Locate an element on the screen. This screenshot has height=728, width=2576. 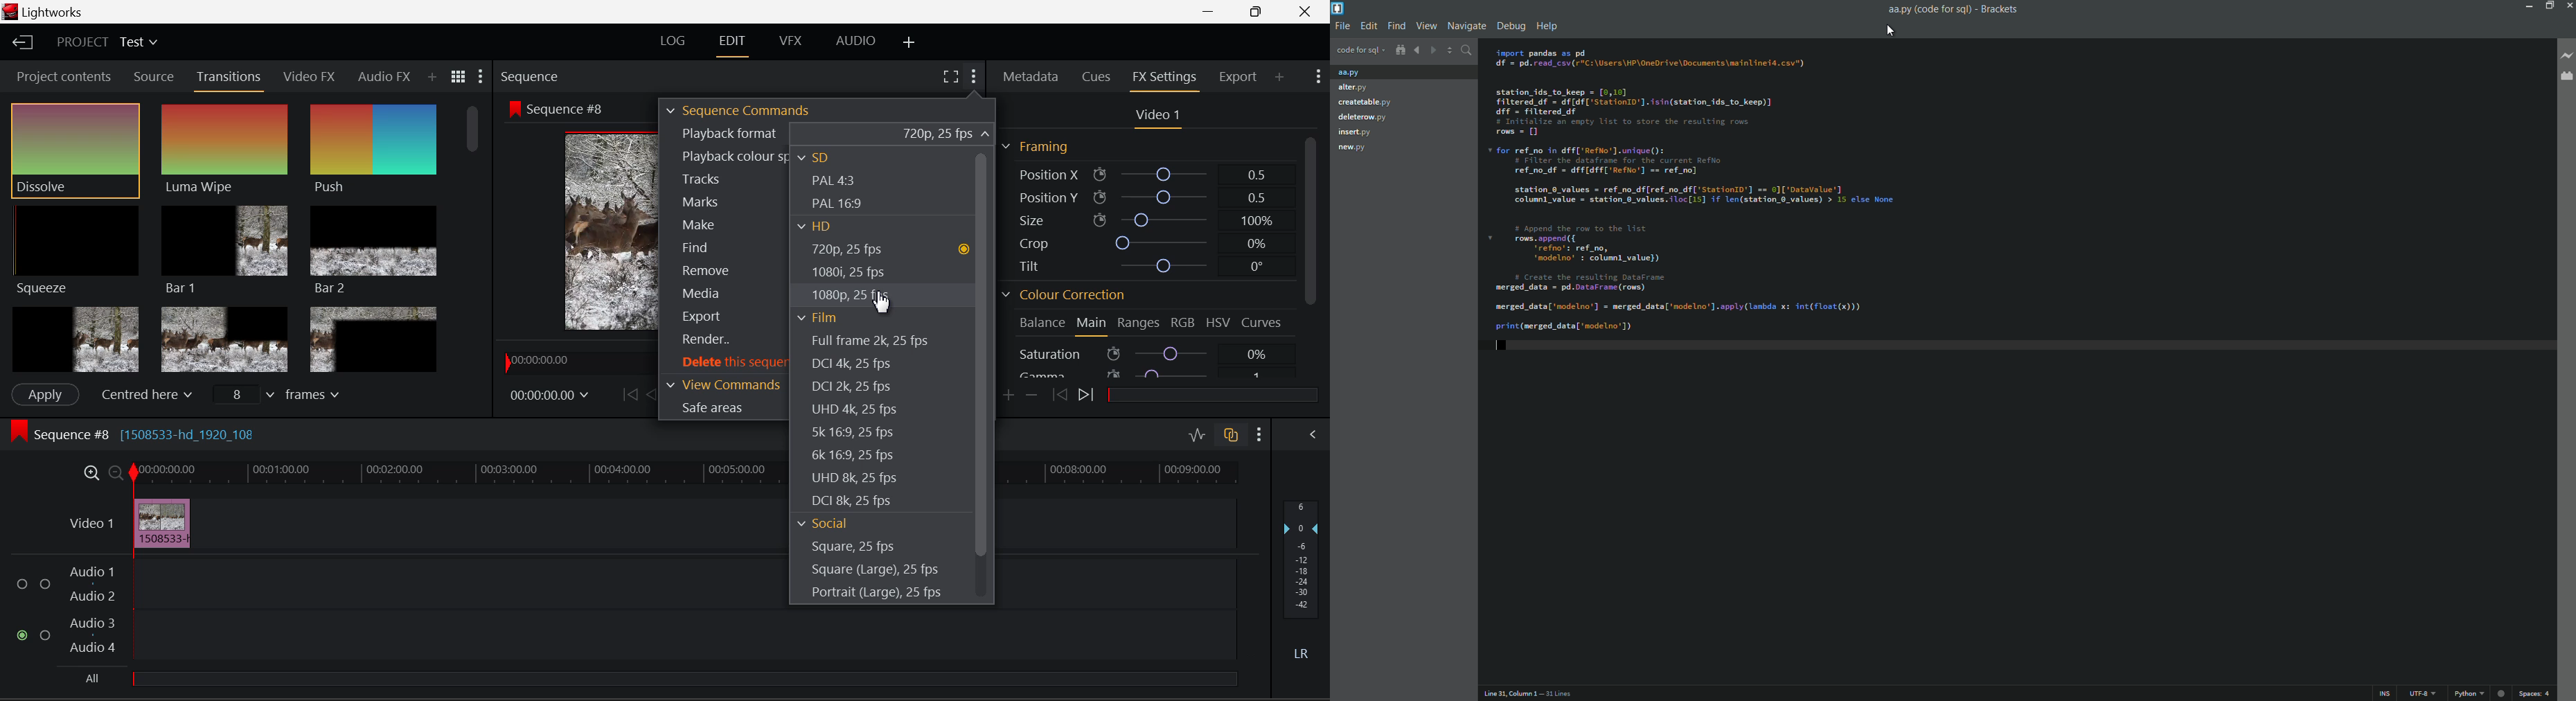
Square is located at coordinates (853, 547).